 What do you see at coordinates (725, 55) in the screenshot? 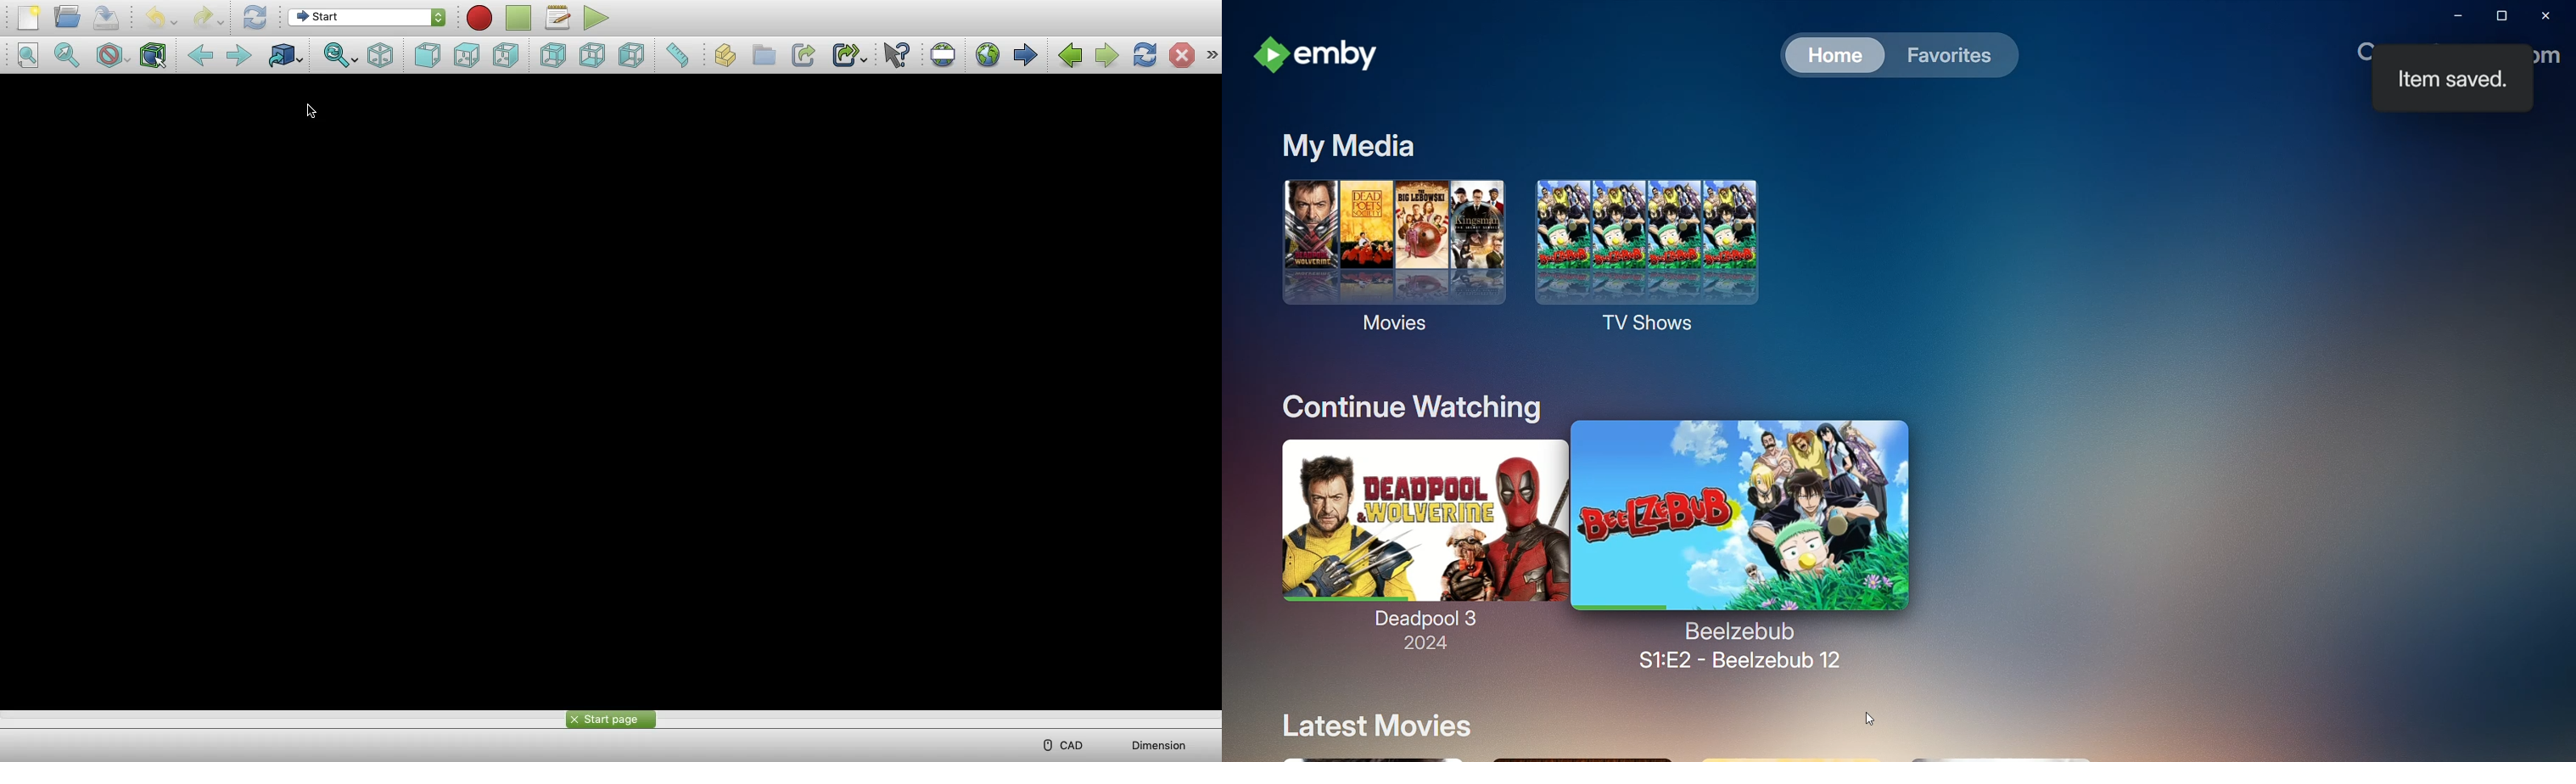
I see ` Create Part` at bounding box center [725, 55].